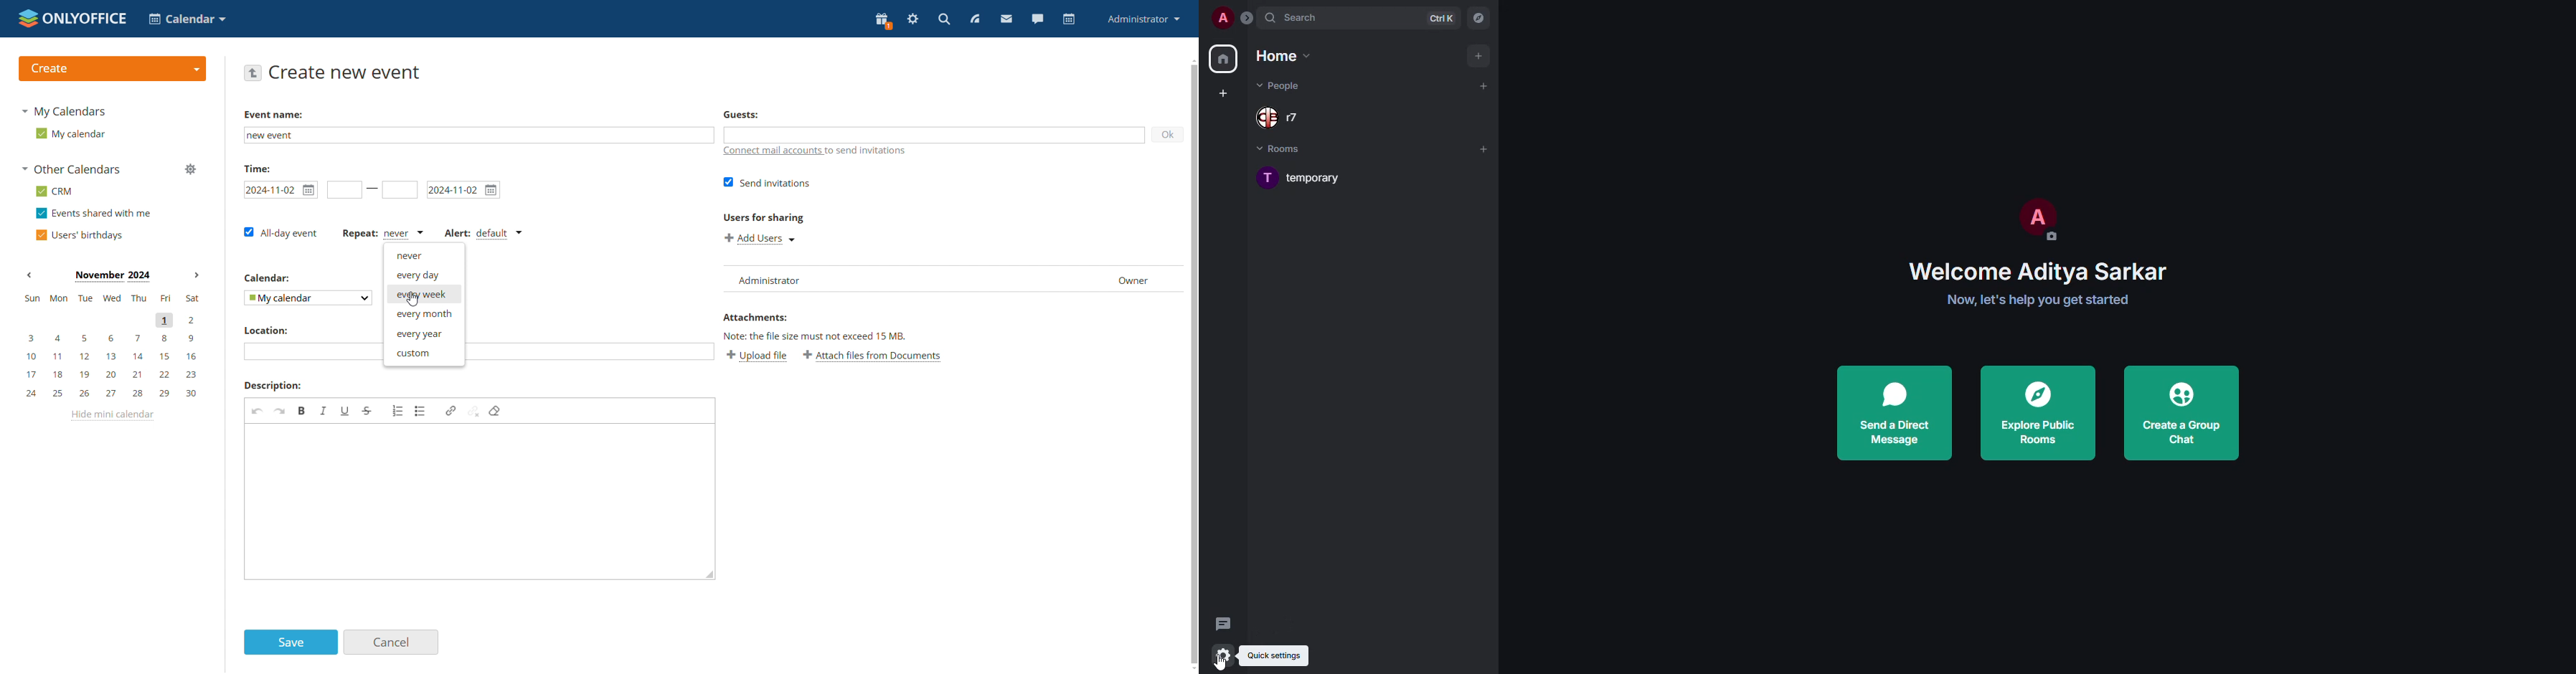 This screenshot has width=2576, height=700. What do you see at coordinates (111, 348) in the screenshot?
I see `mini calendar` at bounding box center [111, 348].